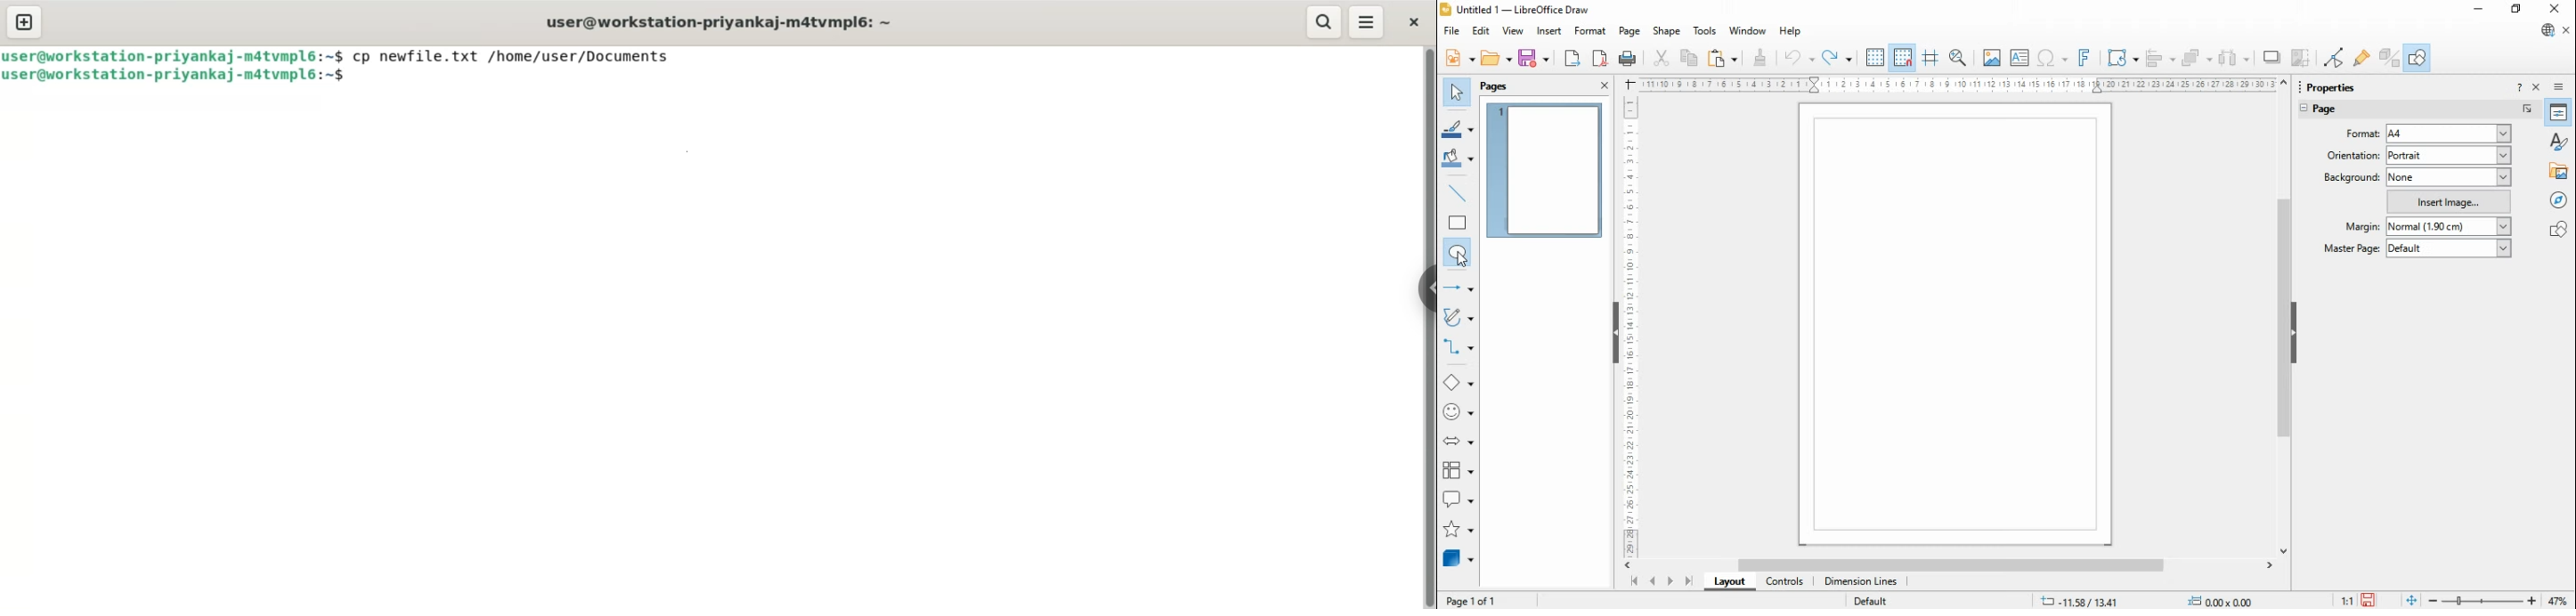 This screenshot has width=2576, height=616. I want to click on 11, so click(2348, 600).